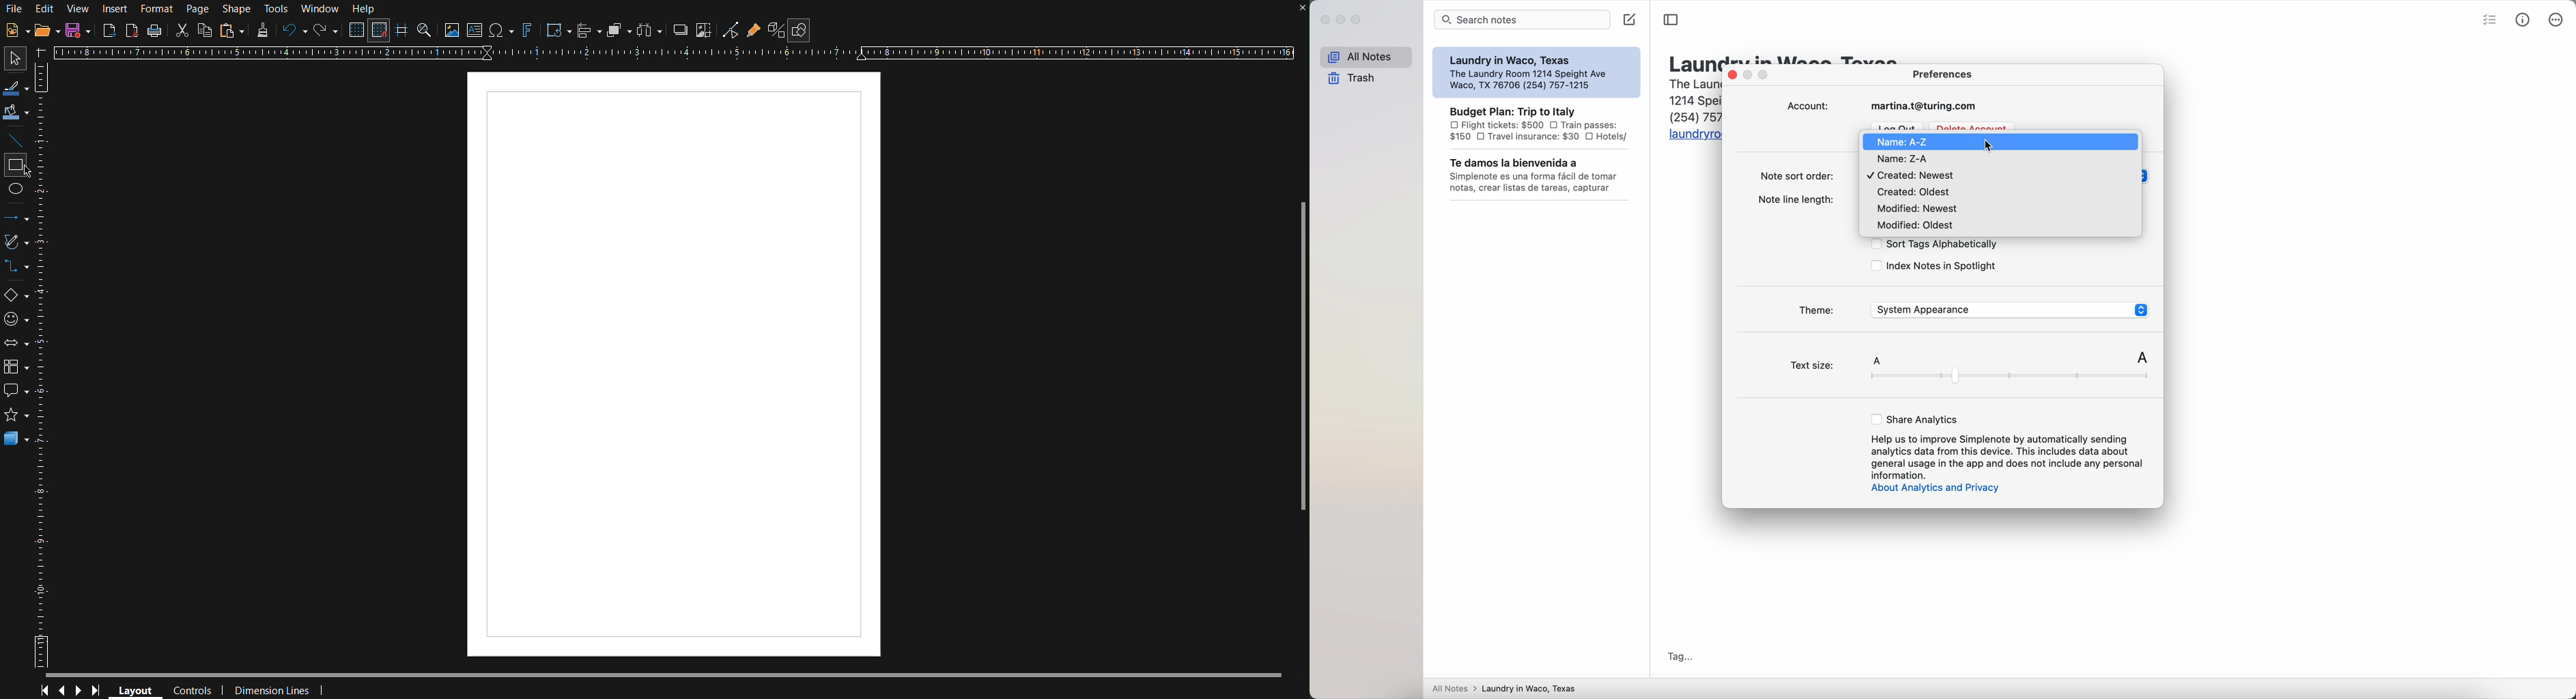 The image size is (2576, 700). What do you see at coordinates (358, 29) in the screenshot?
I see `Display Grid` at bounding box center [358, 29].